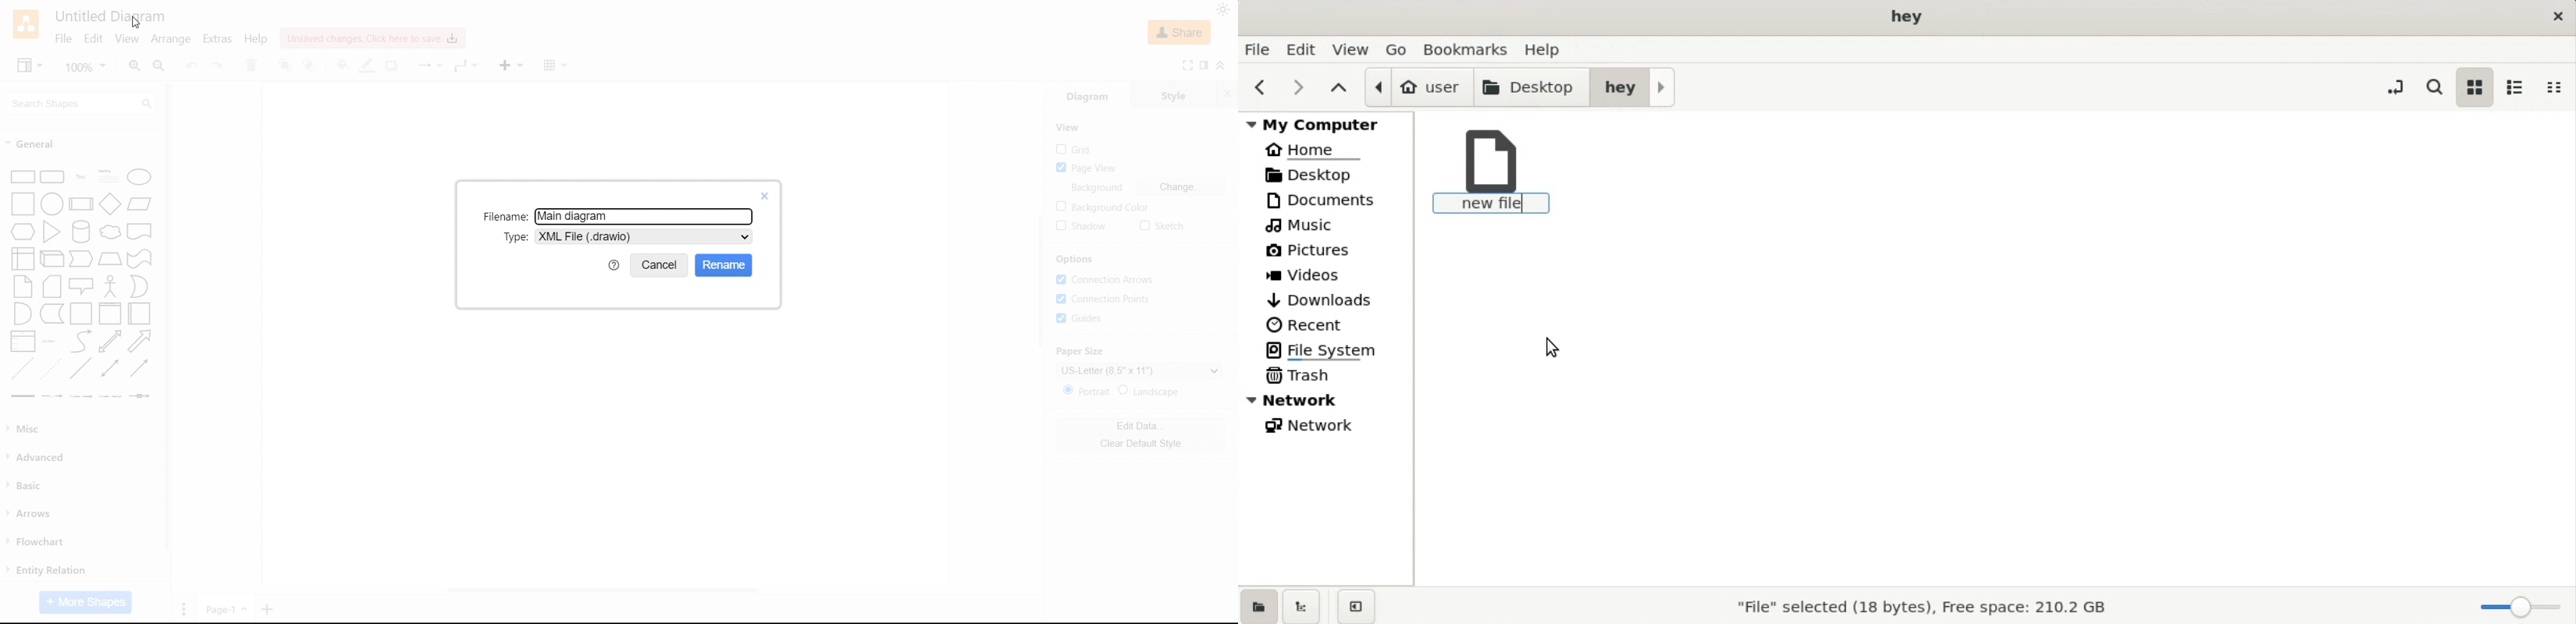 Image resolution: width=2576 pixels, height=644 pixels. Describe the element at coordinates (1223, 64) in the screenshot. I see `Collapse ` at that location.